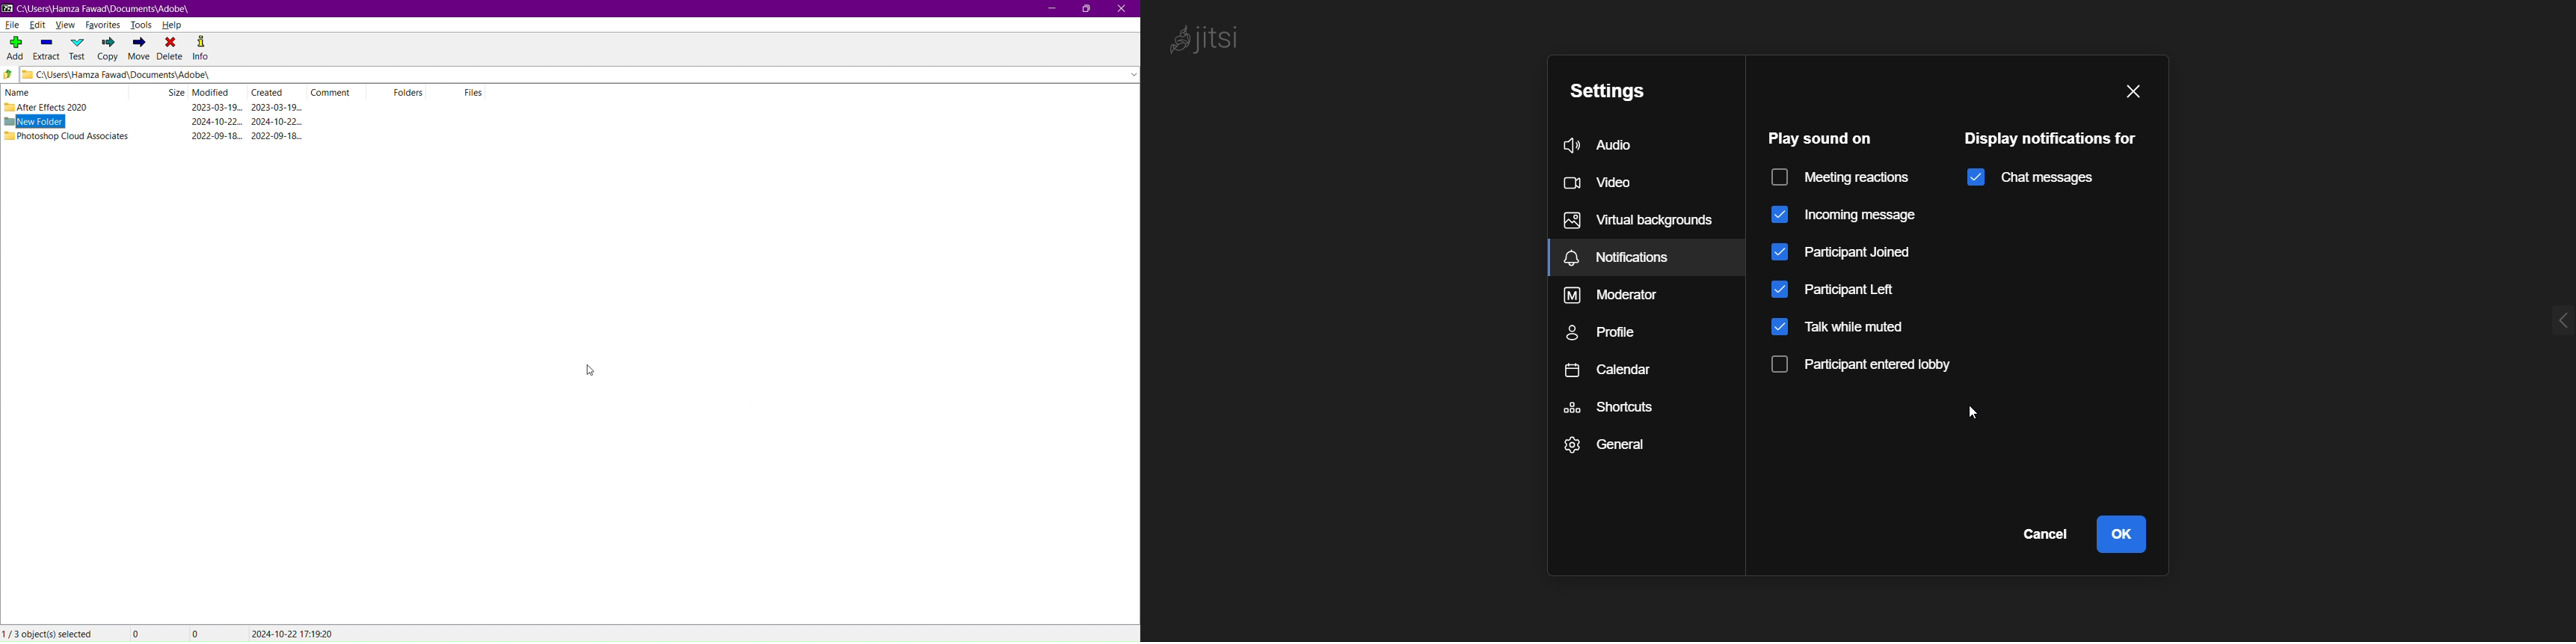  I want to click on Virtual background, so click(1638, 217).